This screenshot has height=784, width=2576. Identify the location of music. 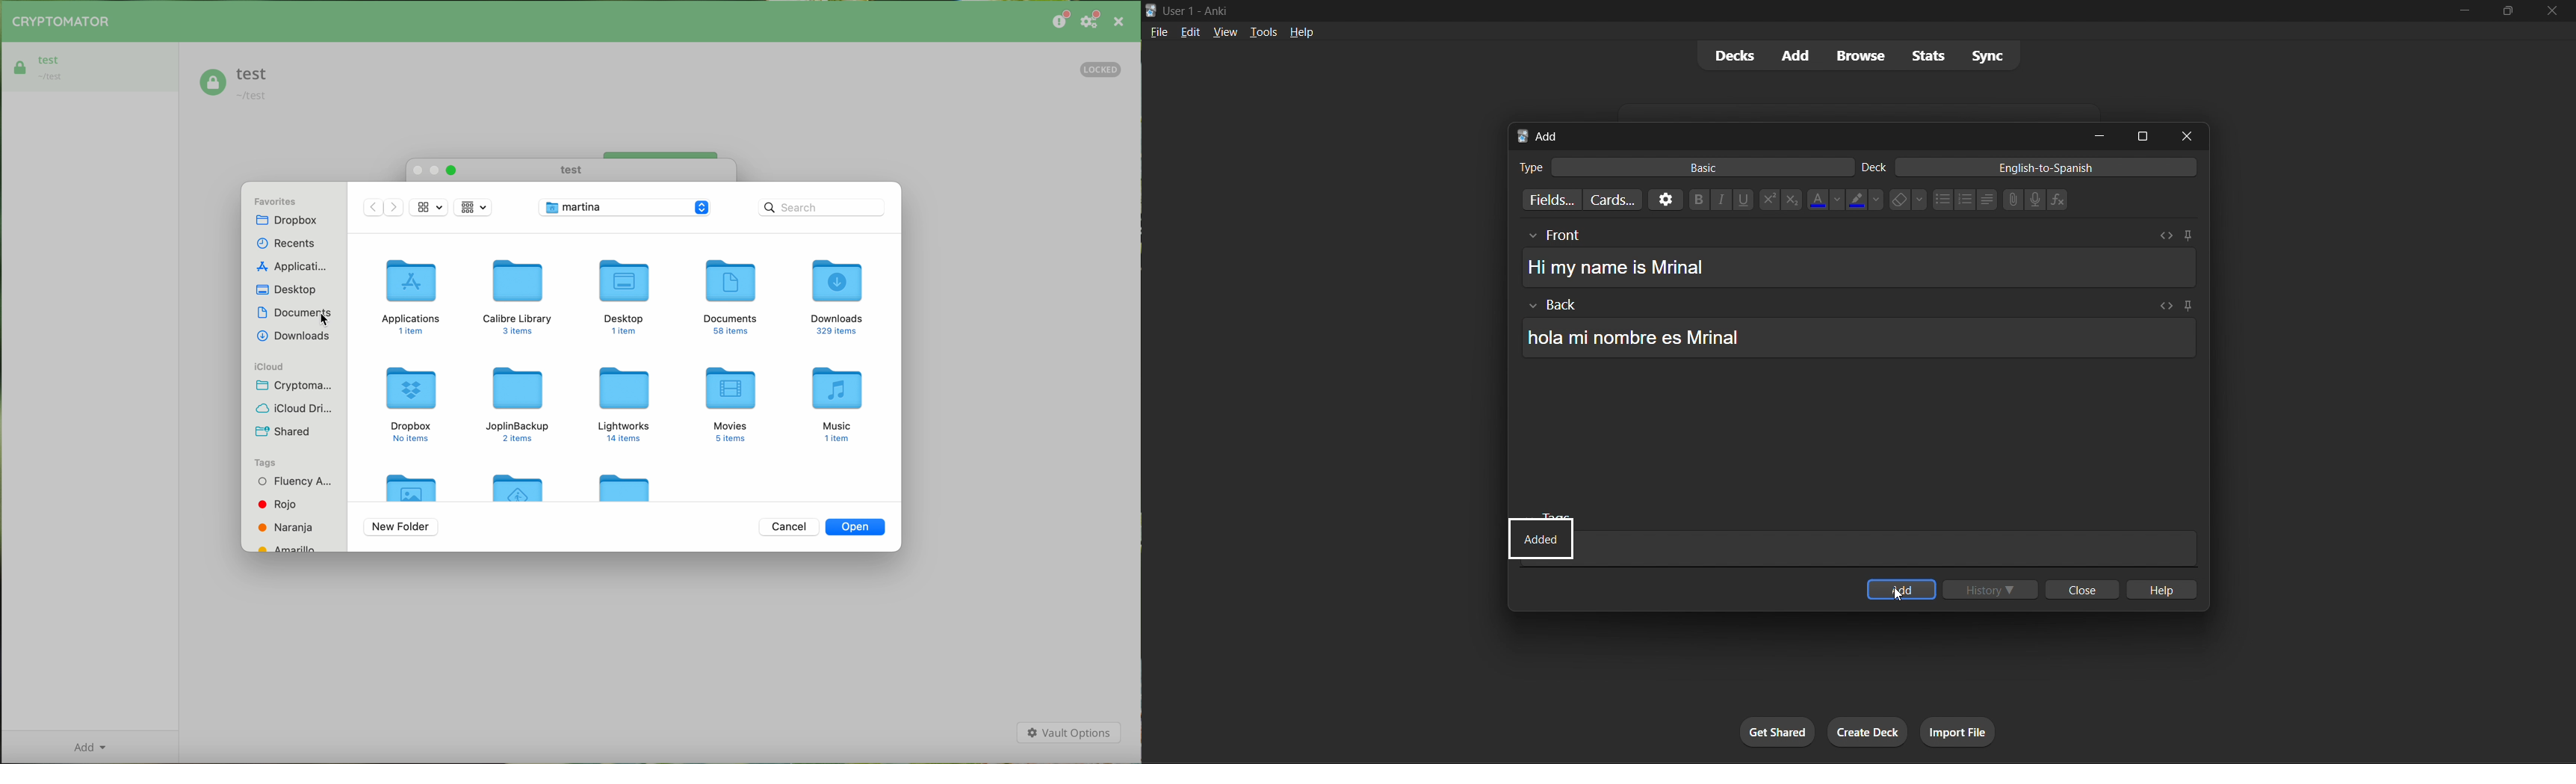
(839, 405).